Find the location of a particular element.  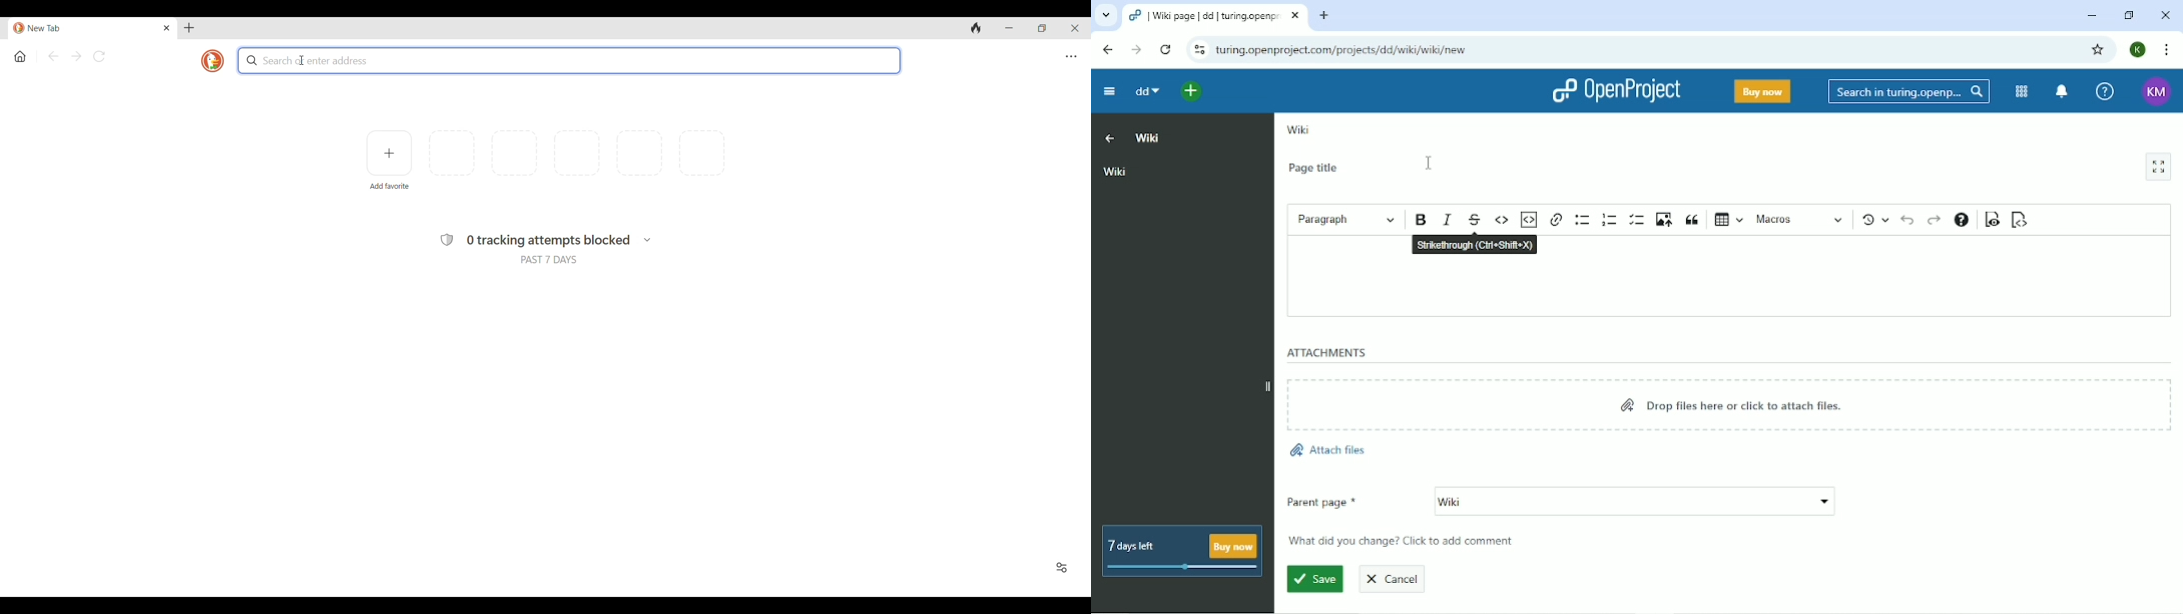

Text formatting help is located at coordinates (1962, 220).